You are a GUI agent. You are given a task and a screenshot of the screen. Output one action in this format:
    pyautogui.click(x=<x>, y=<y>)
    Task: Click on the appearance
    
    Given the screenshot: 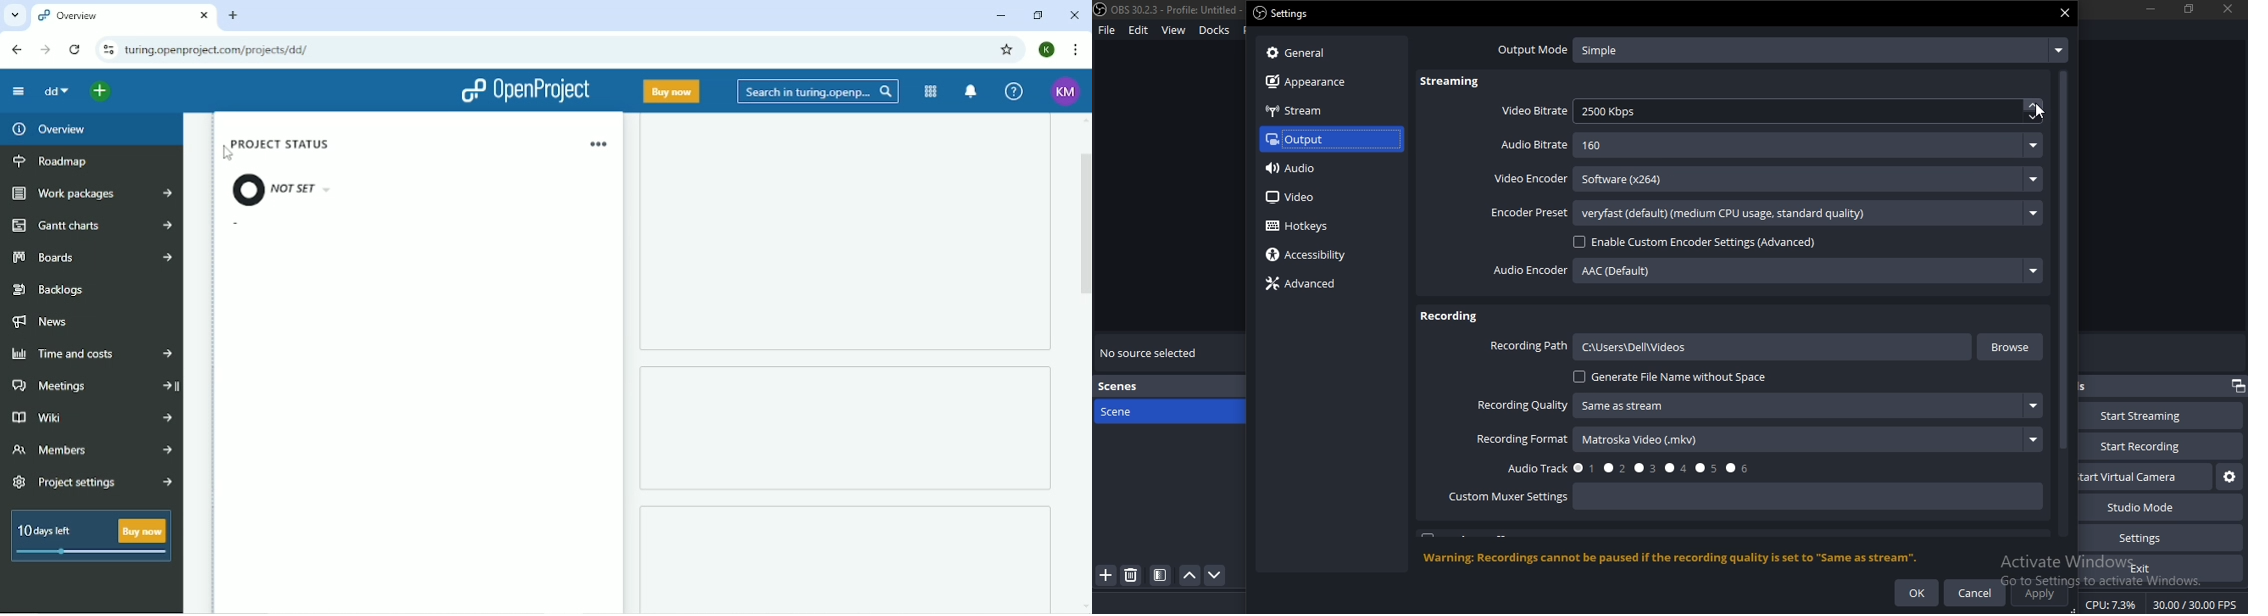 What is the action you would take?
    pyautogui.click(x=1320, y=83)
    